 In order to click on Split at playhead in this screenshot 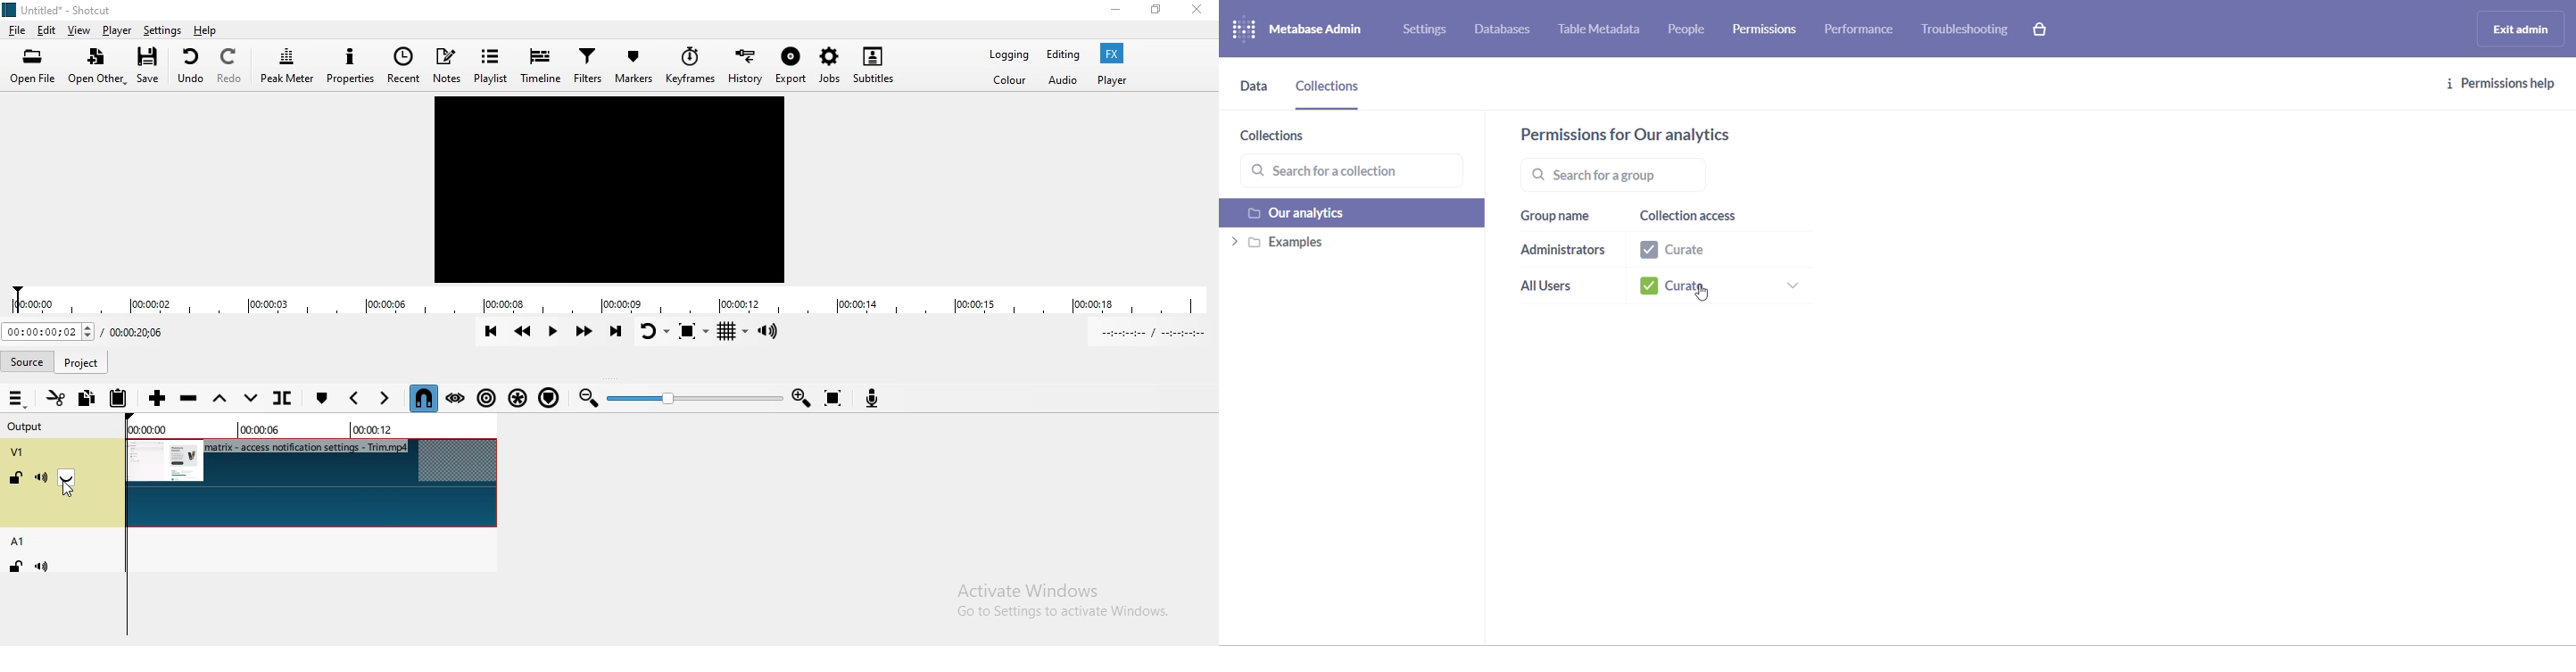, I will do `click(287, 400)`.